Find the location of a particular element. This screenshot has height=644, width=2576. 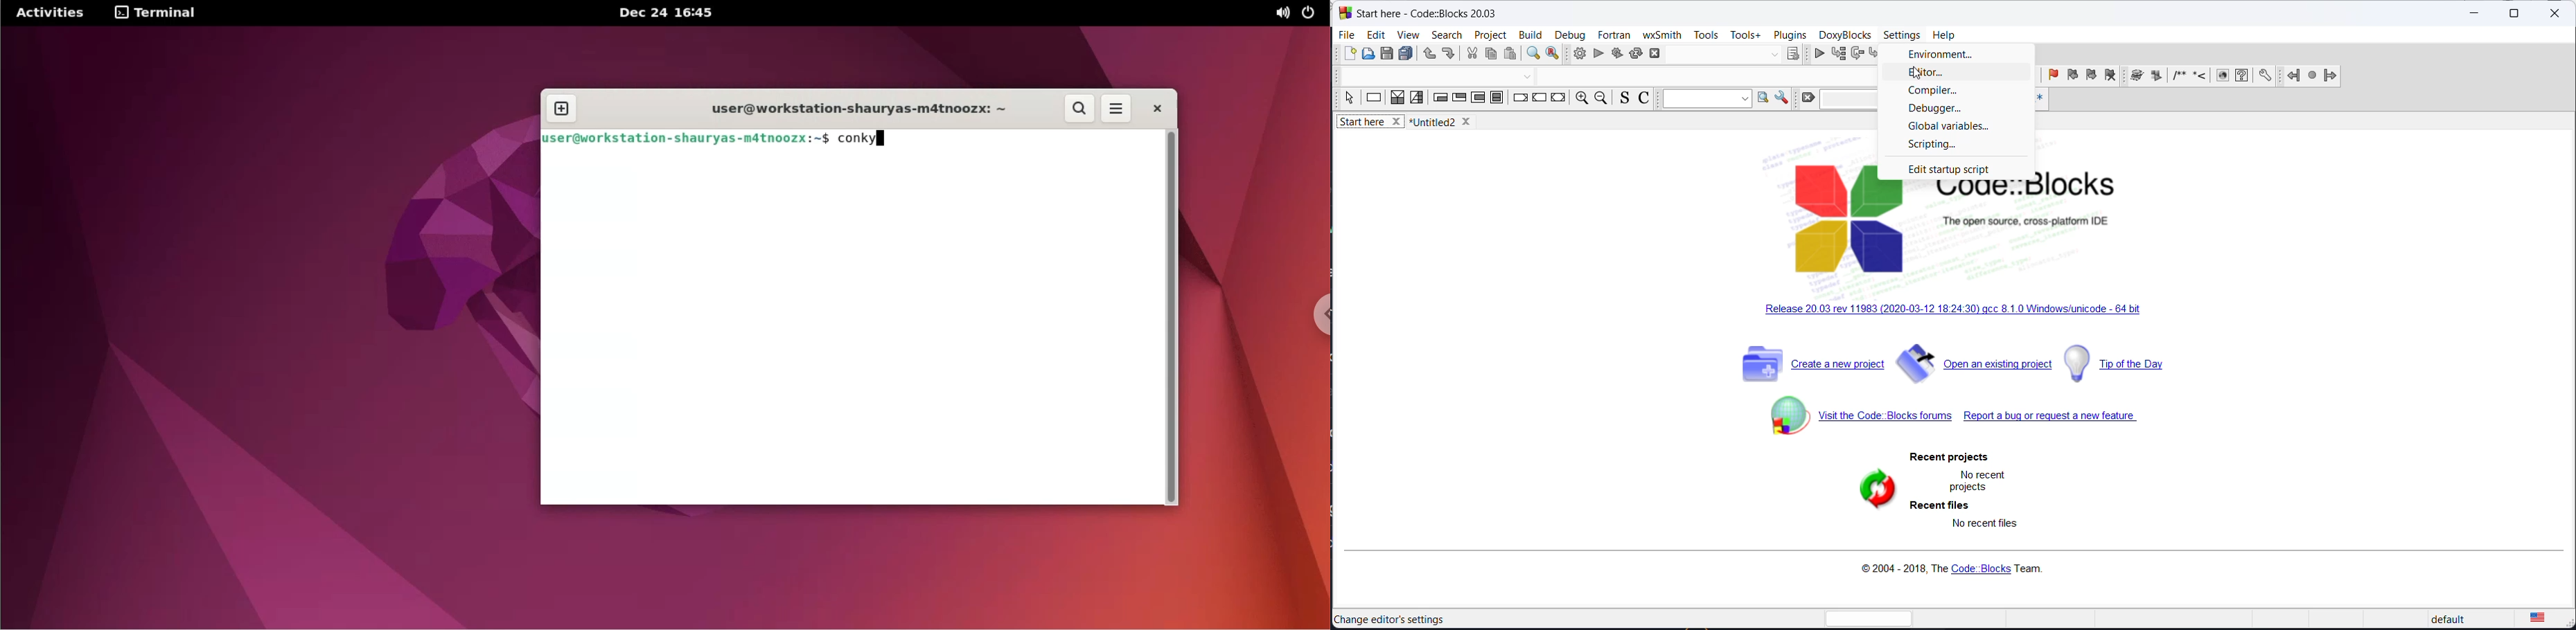

change editor settings is located at coordinates (1392, 620).